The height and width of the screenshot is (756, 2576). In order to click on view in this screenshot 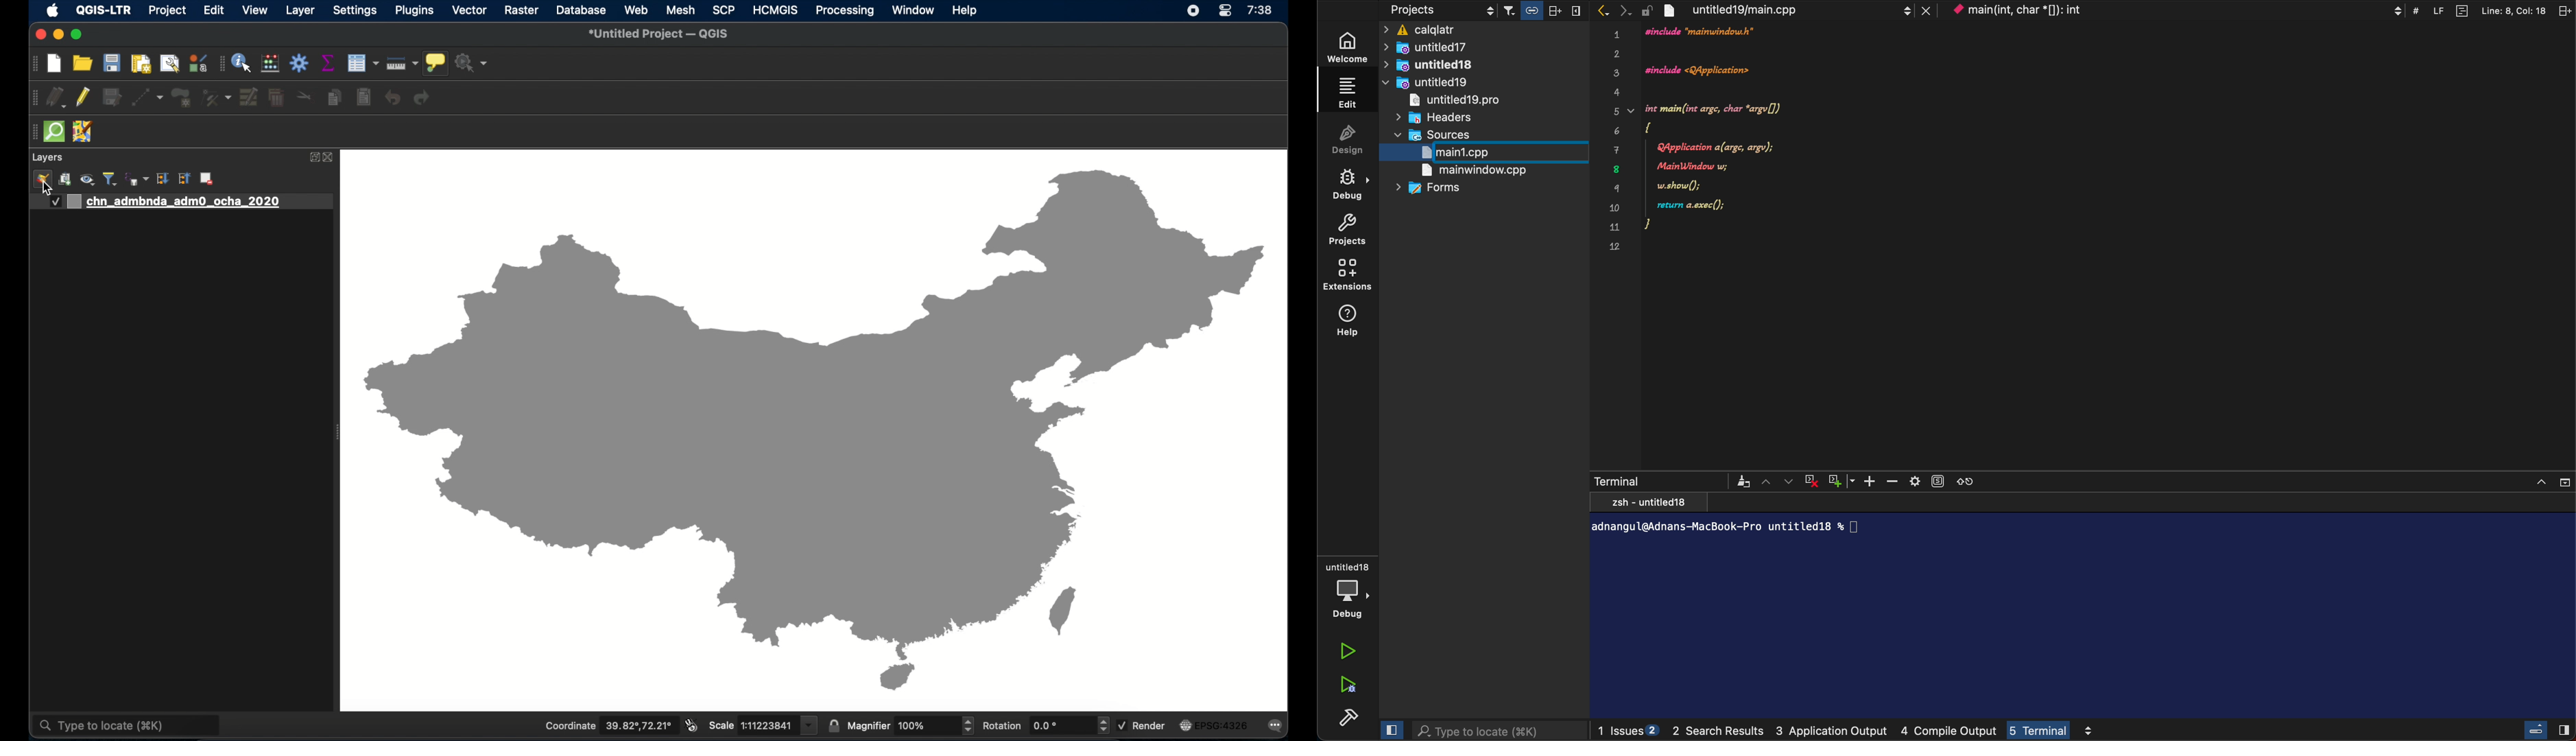, I will do `click(255, 10)`.